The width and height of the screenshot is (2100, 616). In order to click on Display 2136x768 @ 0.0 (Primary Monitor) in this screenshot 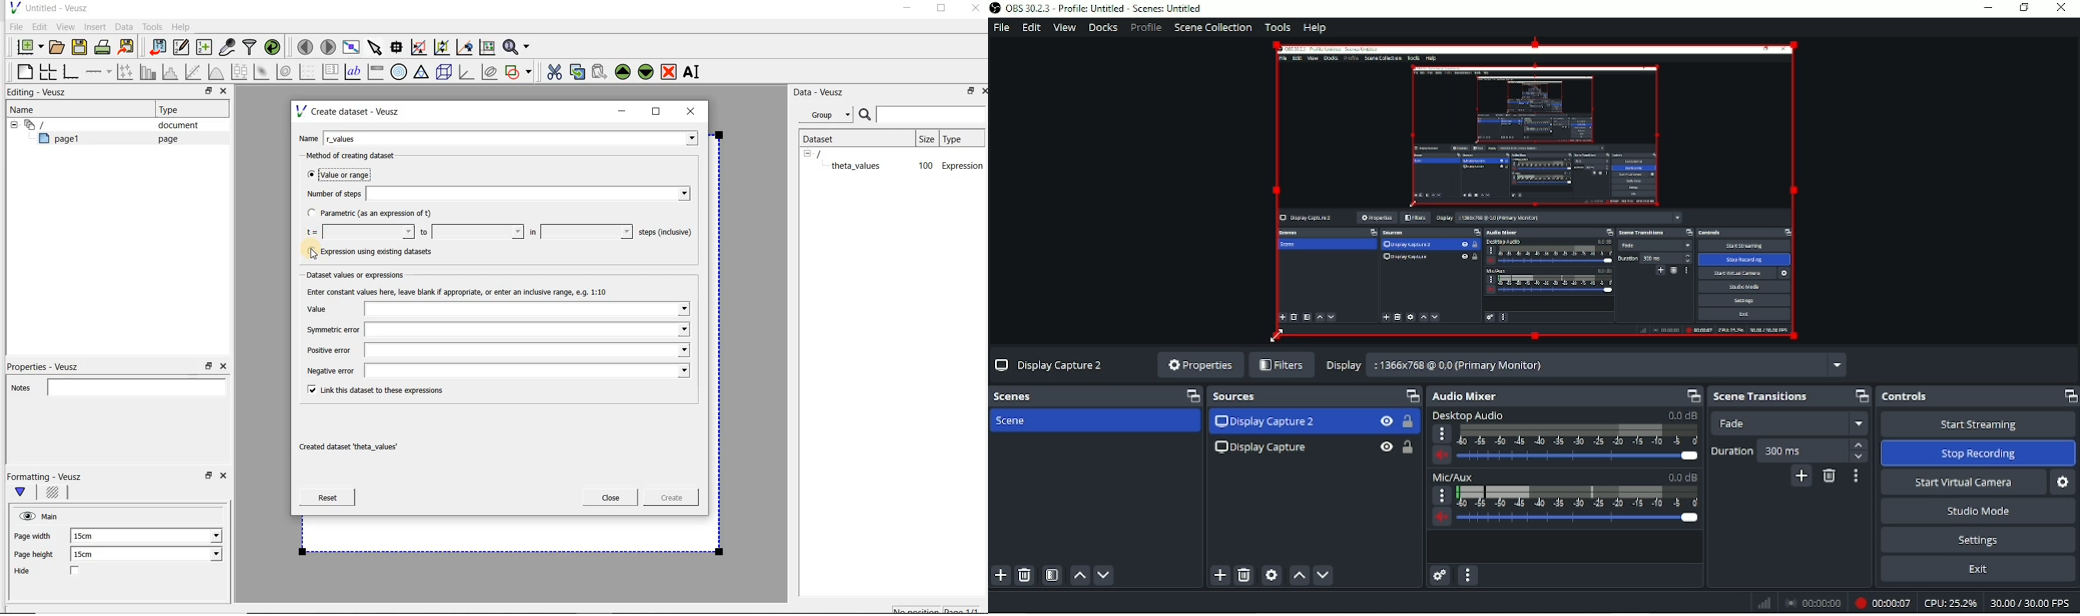, I will do `click(1586, 366)`.